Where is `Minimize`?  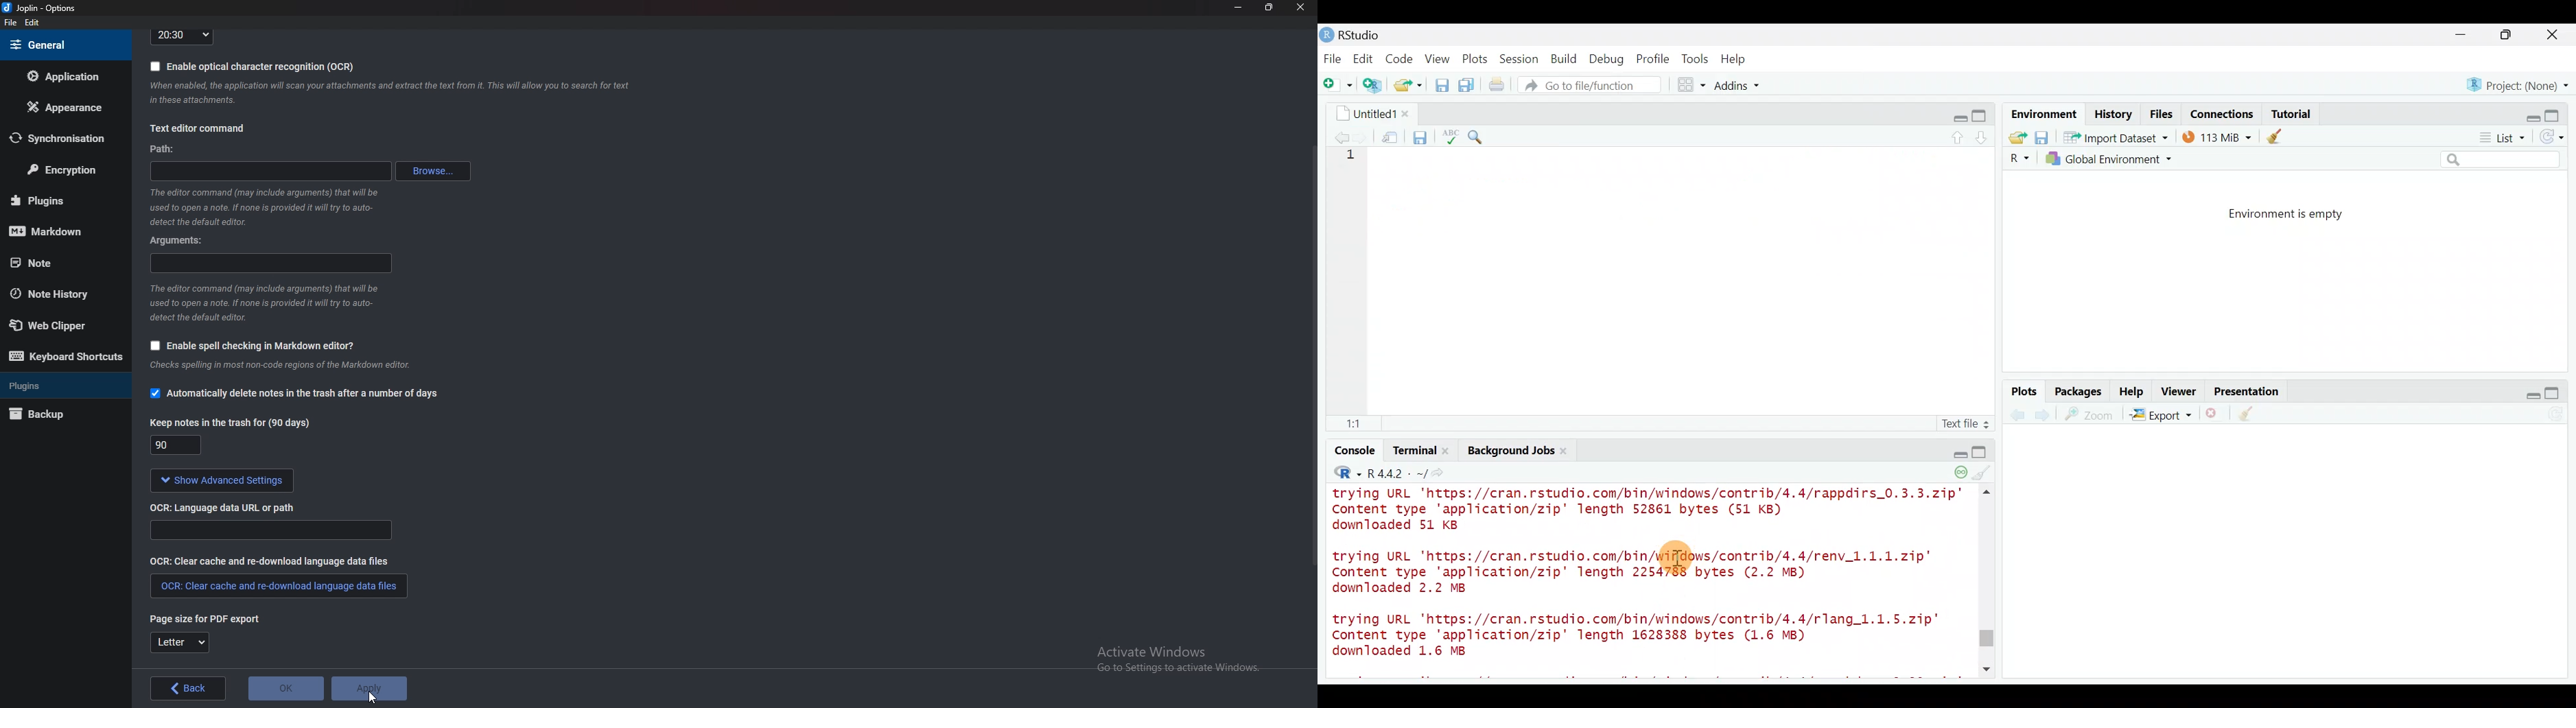
Minimize is located at coordinates (1240, 7).